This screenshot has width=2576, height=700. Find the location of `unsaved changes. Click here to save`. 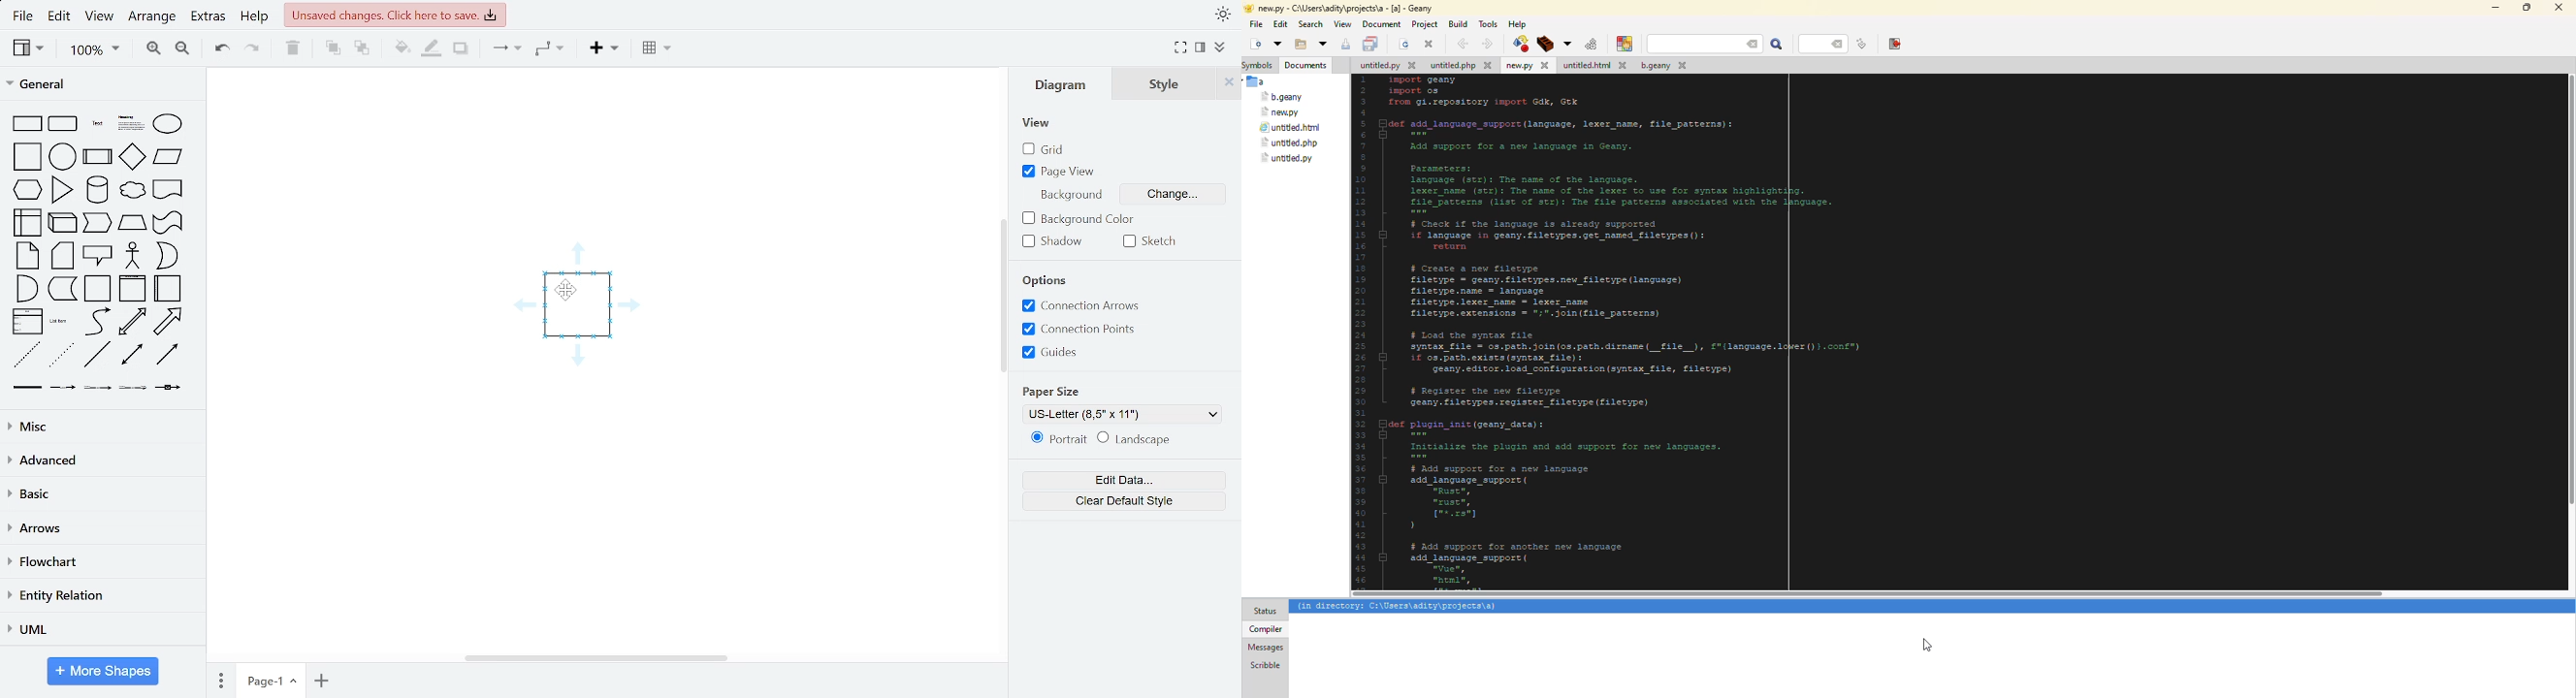

unsaved changes. Click here to save is located at coordinates (398, 16).